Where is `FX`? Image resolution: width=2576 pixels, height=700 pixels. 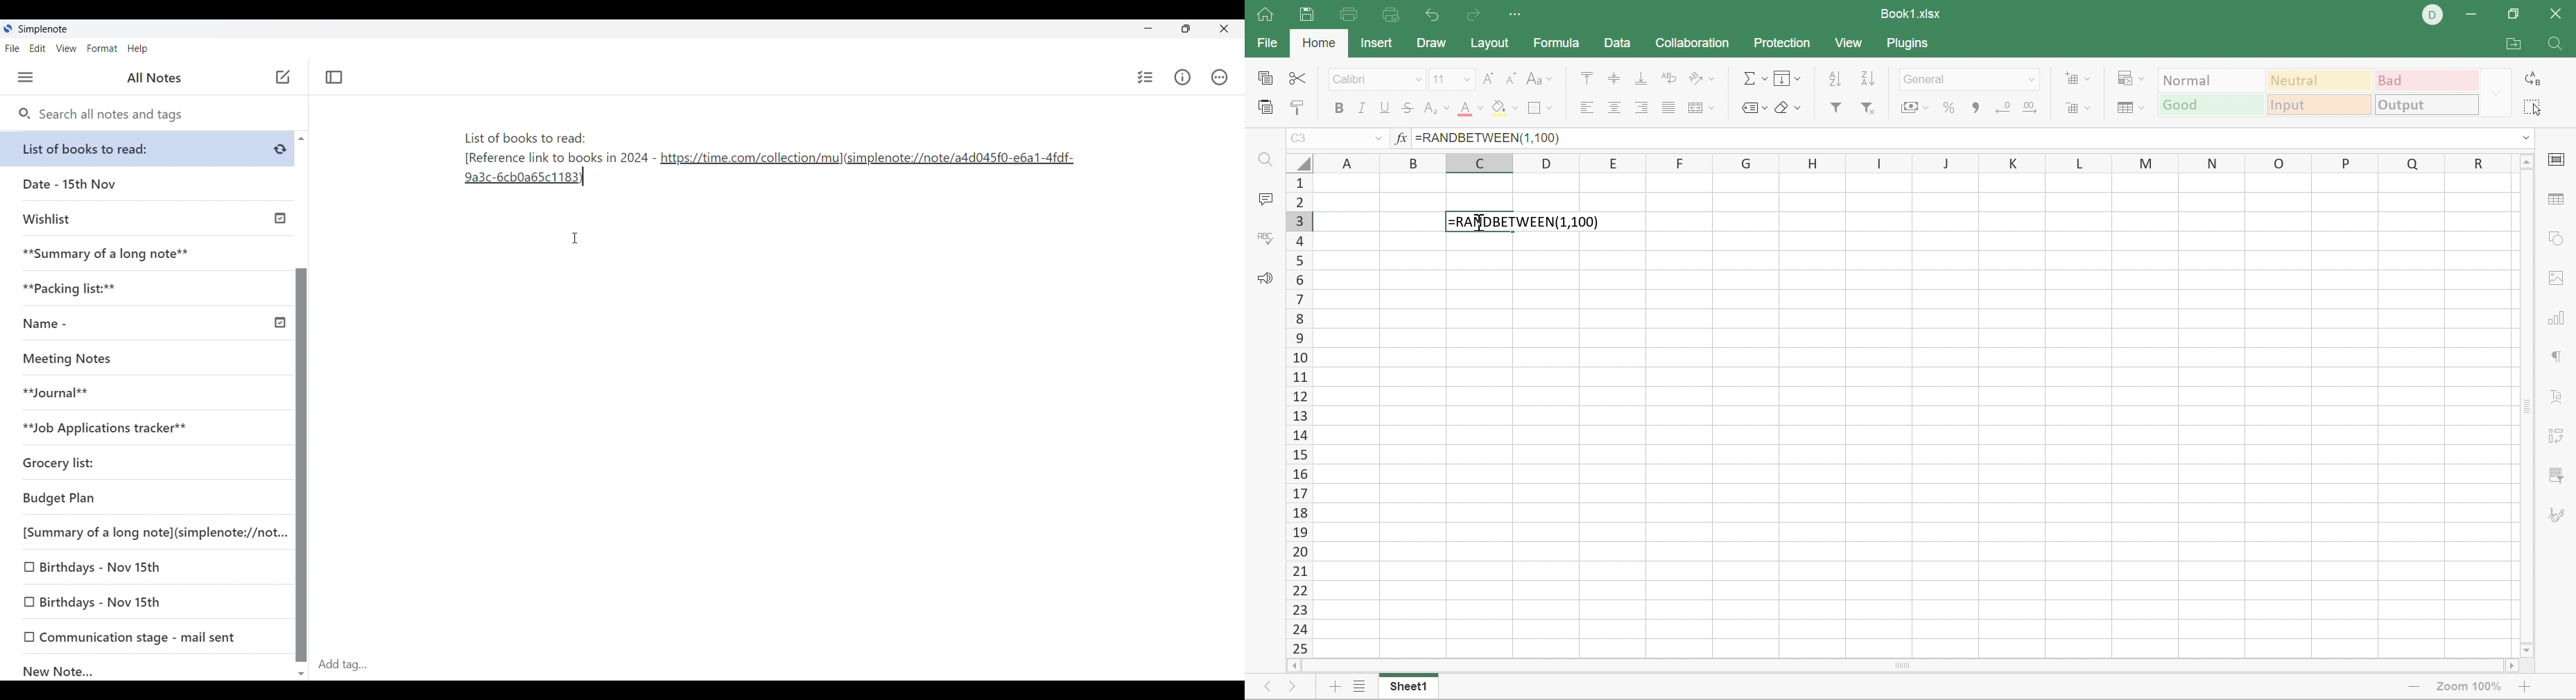 FX is located at coordinates (1400, 139).